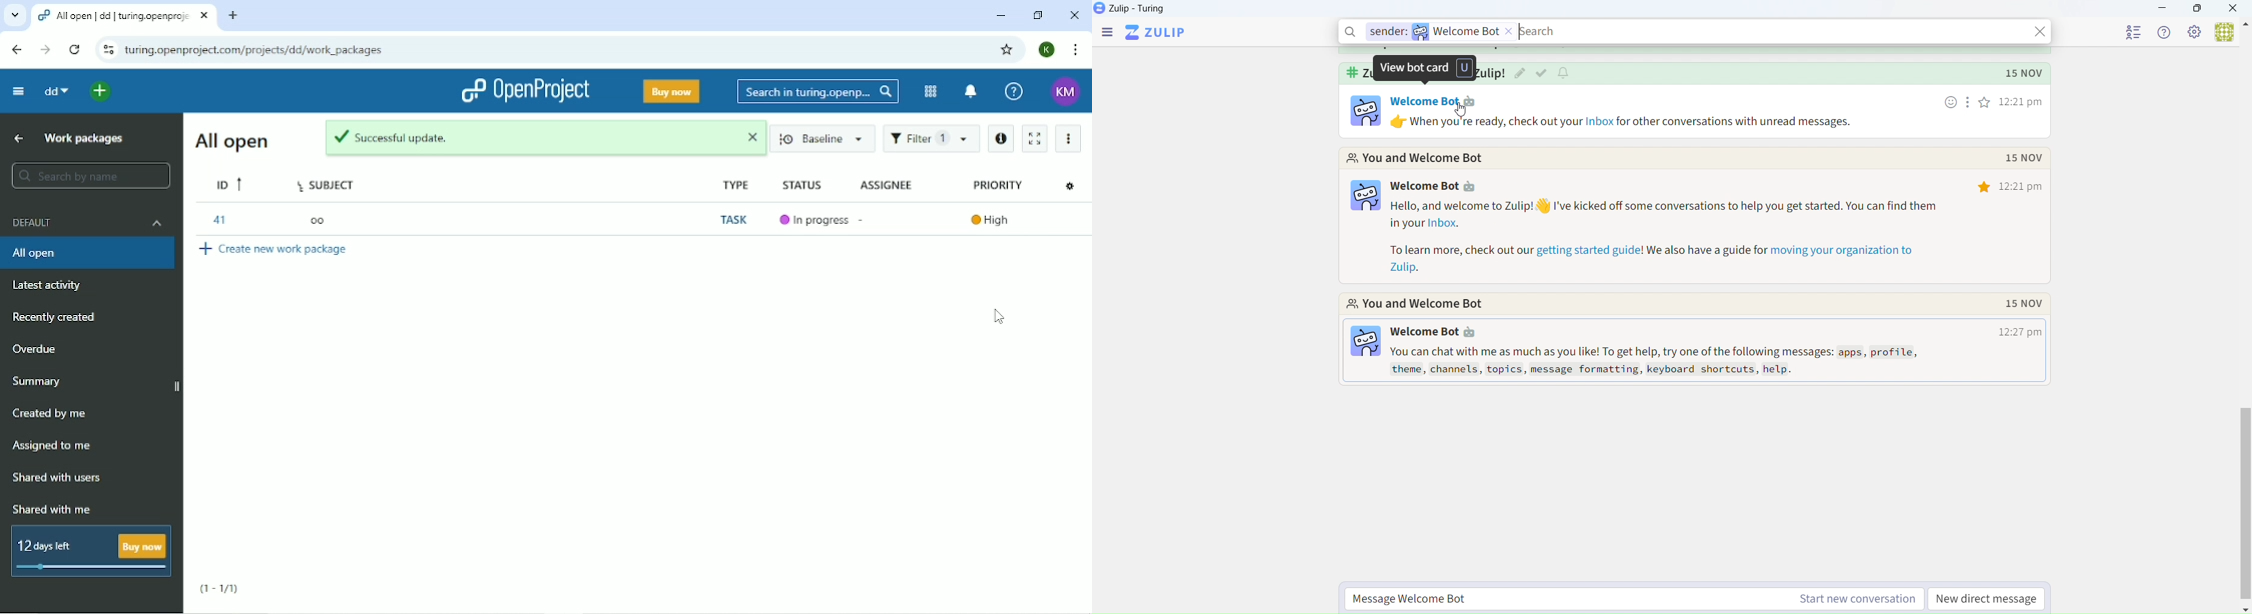 The width and height of the screenshot is (2268, 616). What do you see at coordinates (1631, 596) in the screenshot?
I see `Message Welcome Bot` at bounding box center [1631, 596].